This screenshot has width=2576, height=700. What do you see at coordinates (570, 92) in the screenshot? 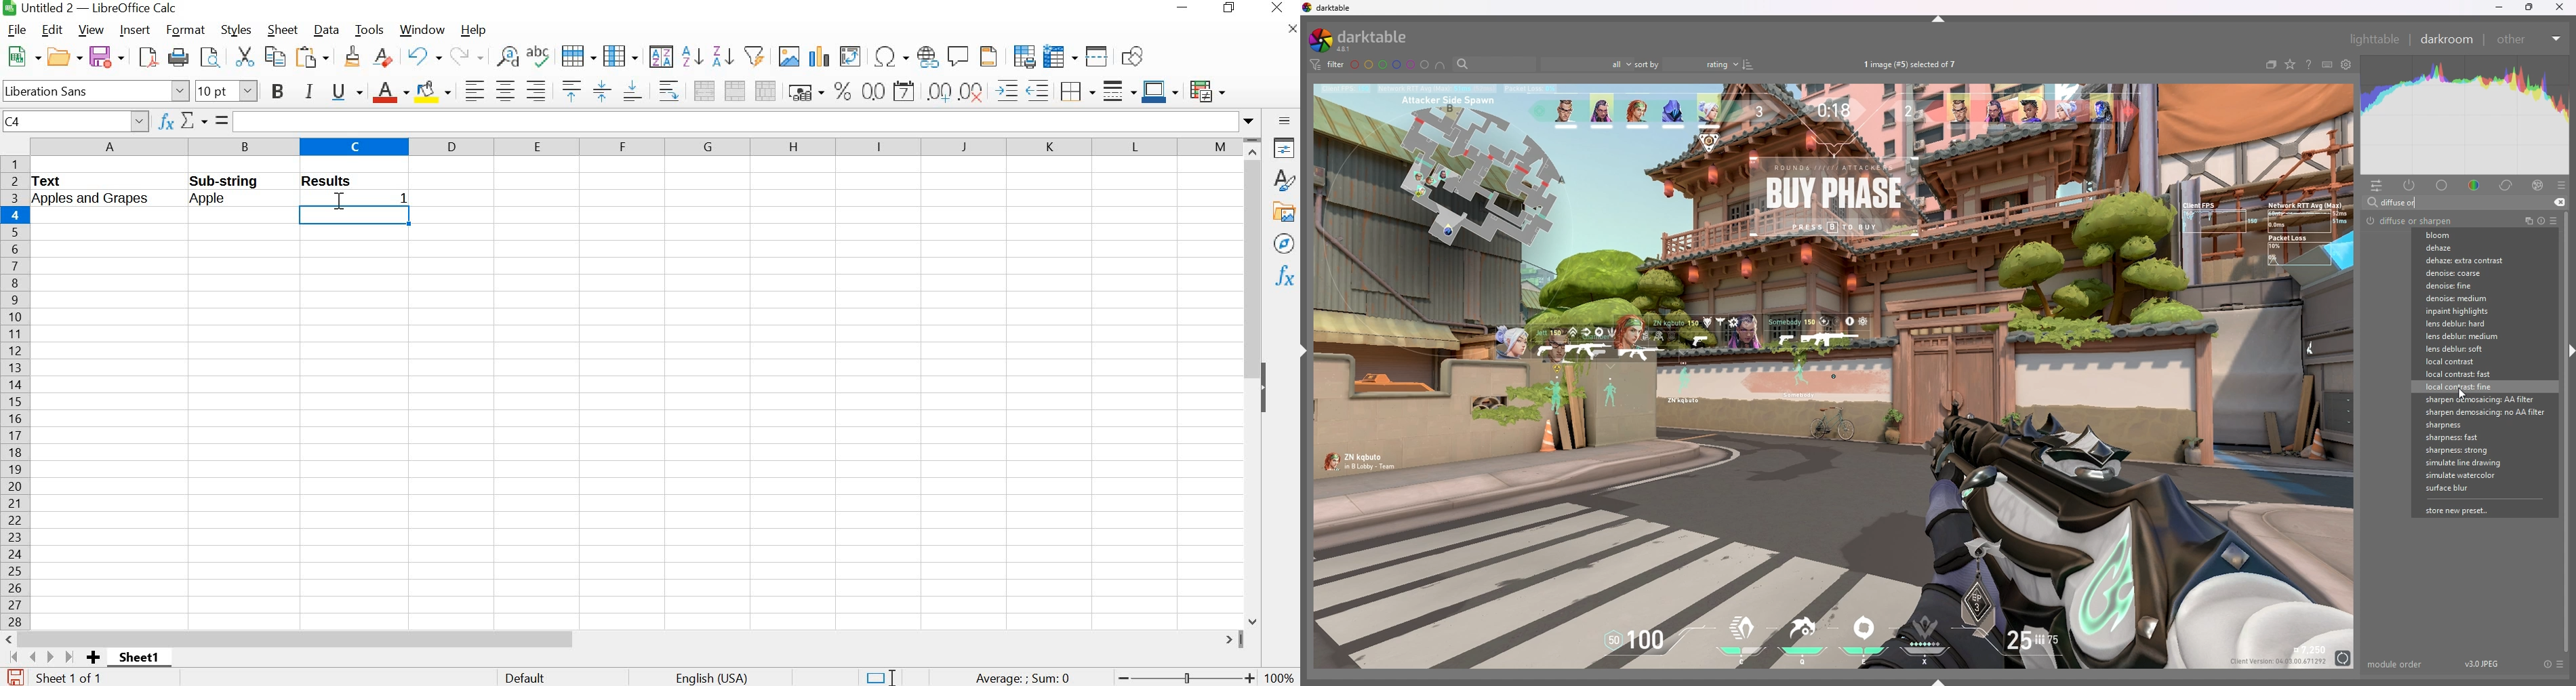
I see `align top` at bounding box center [570, 92].